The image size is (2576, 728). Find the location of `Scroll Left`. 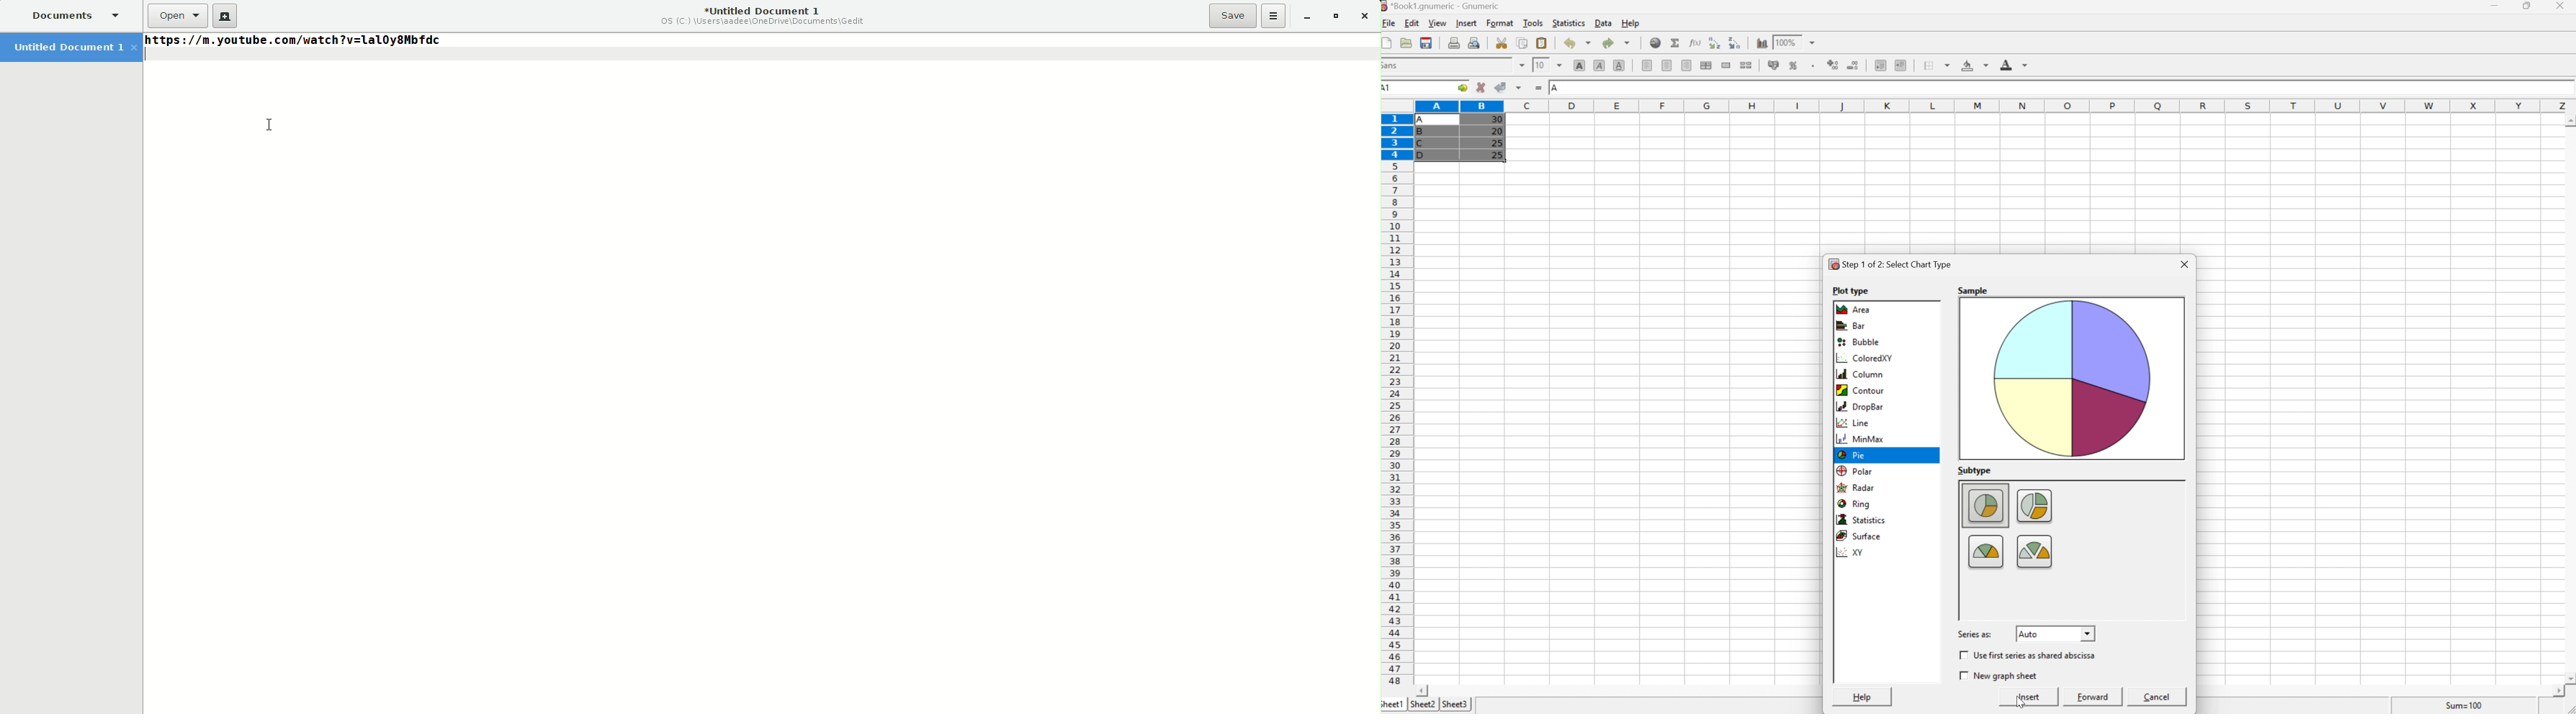

Scroll Left is located at coordinates (1424, 690).